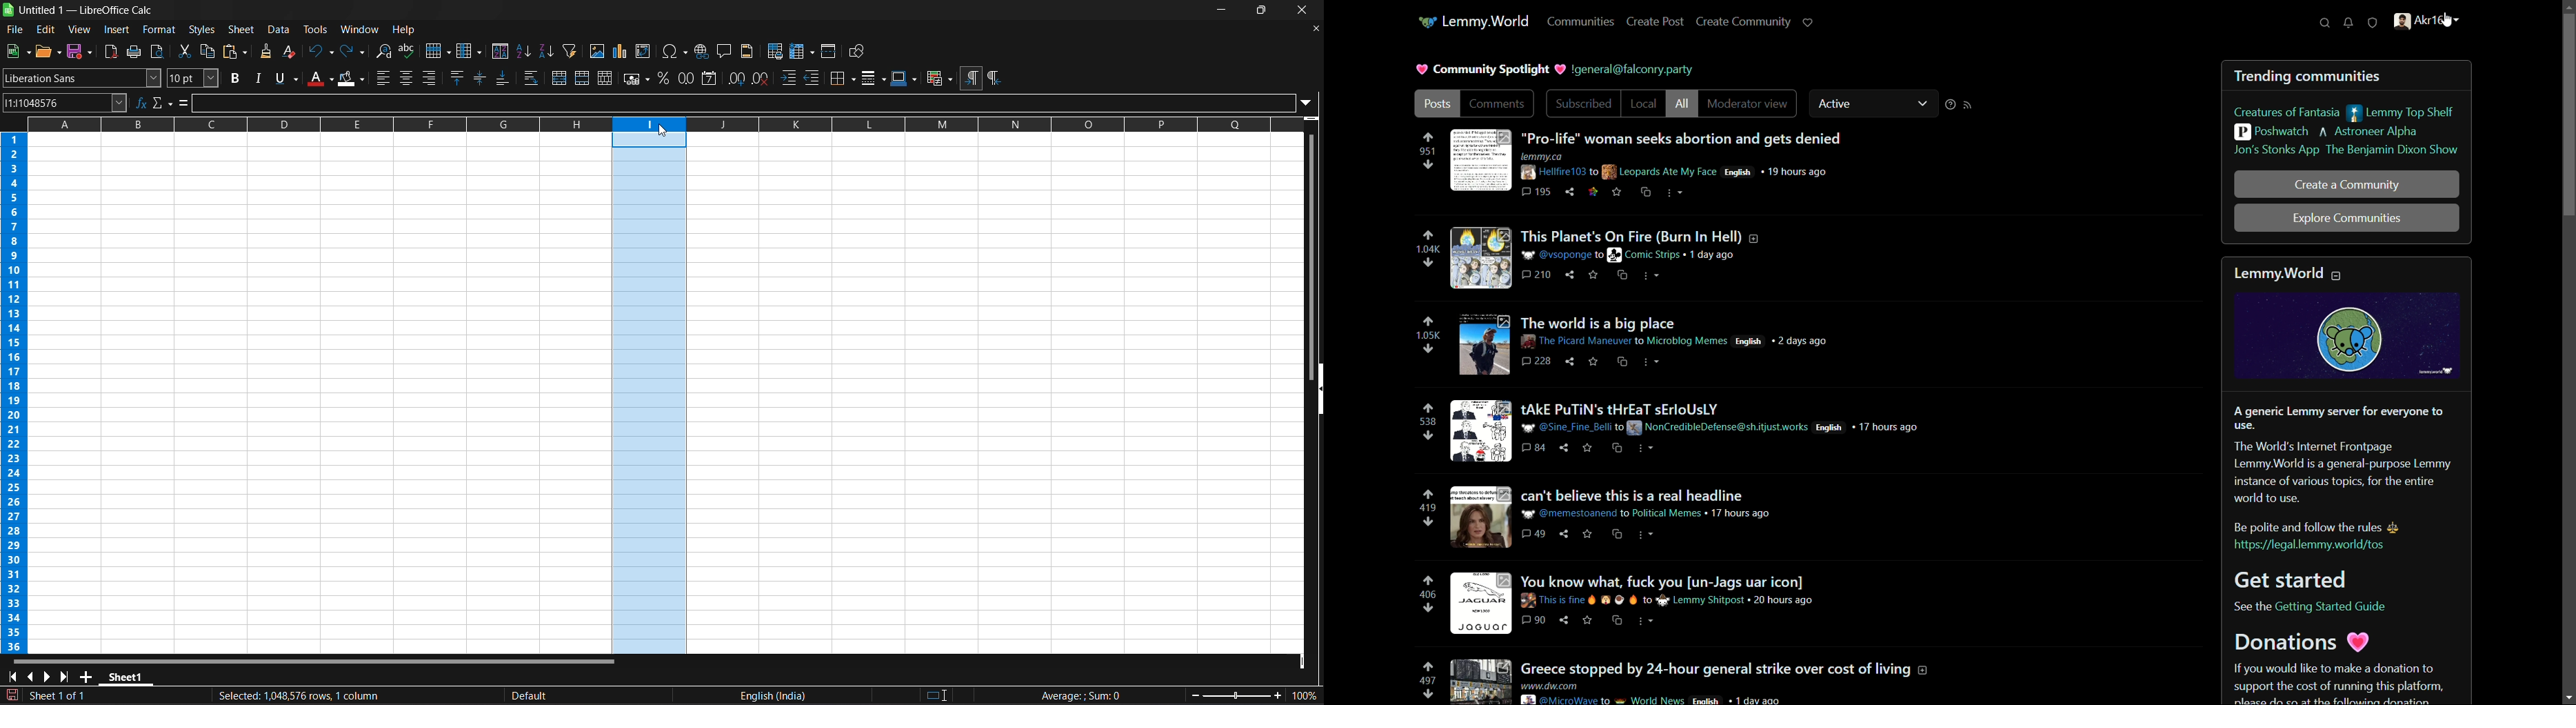 This screenshot has width=2576, height=728. What do you see at coordinates (505, 77) in the screenshot?
I see `align bottom` at bounding box center [505, 77].